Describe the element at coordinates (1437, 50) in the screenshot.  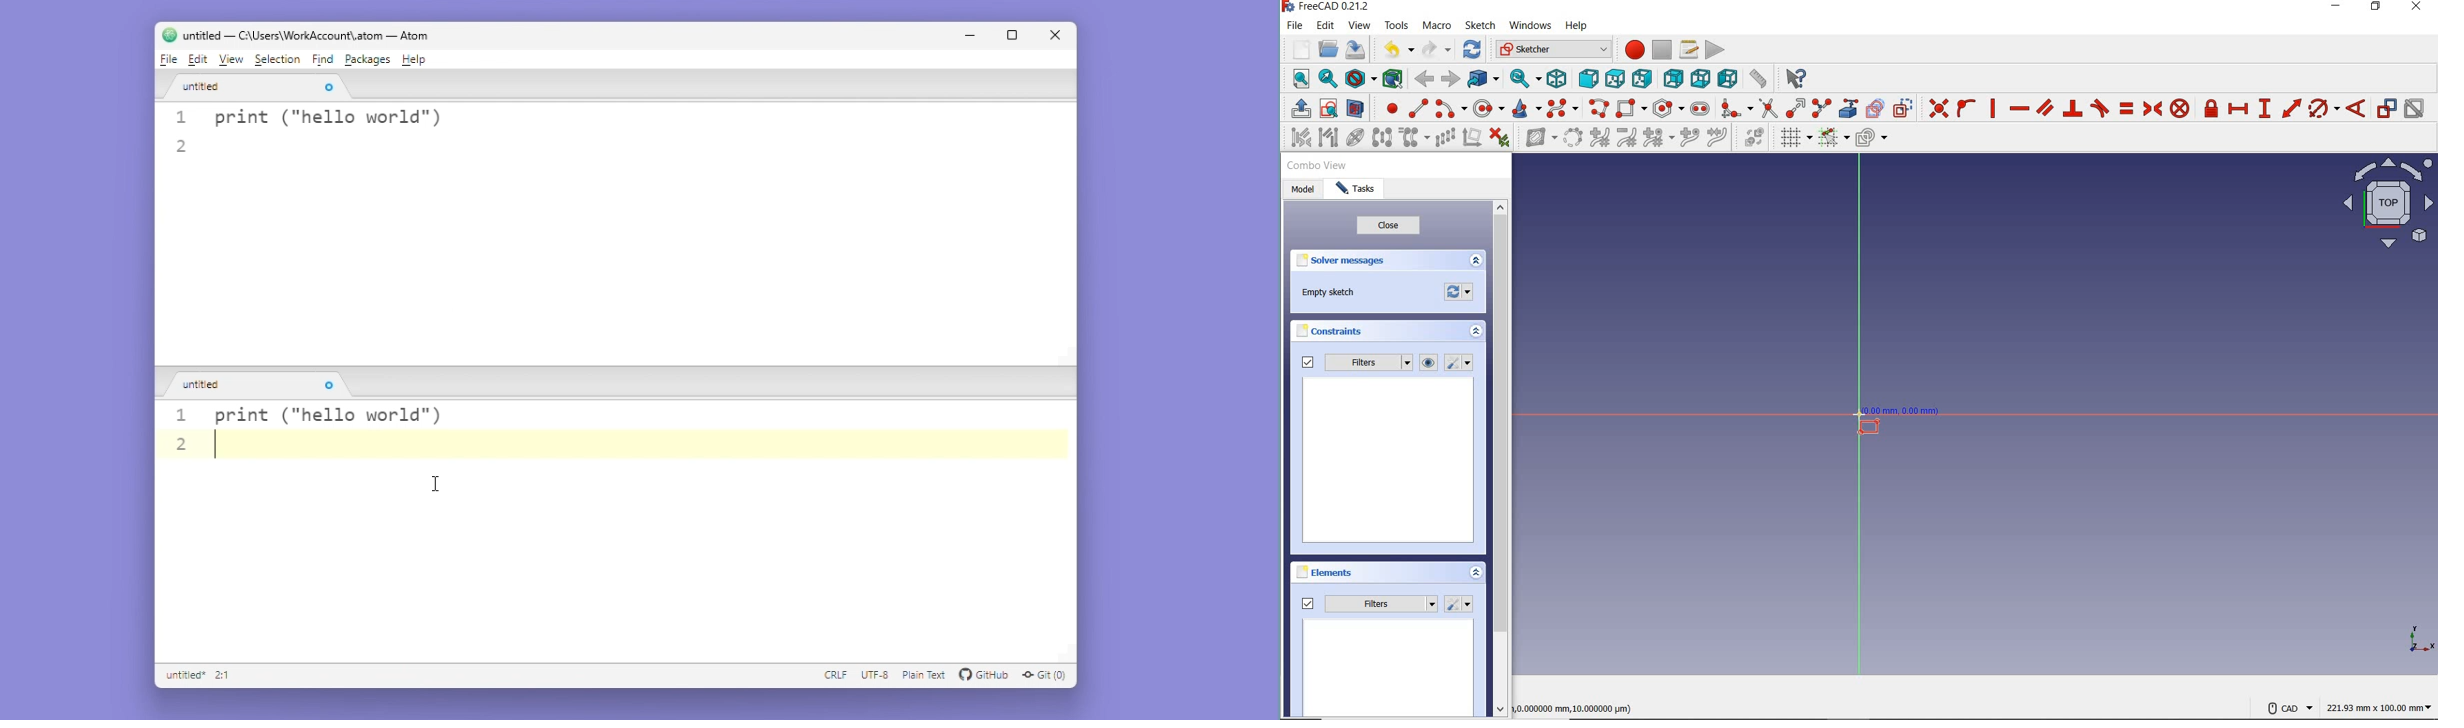
I see `redo` at that location.